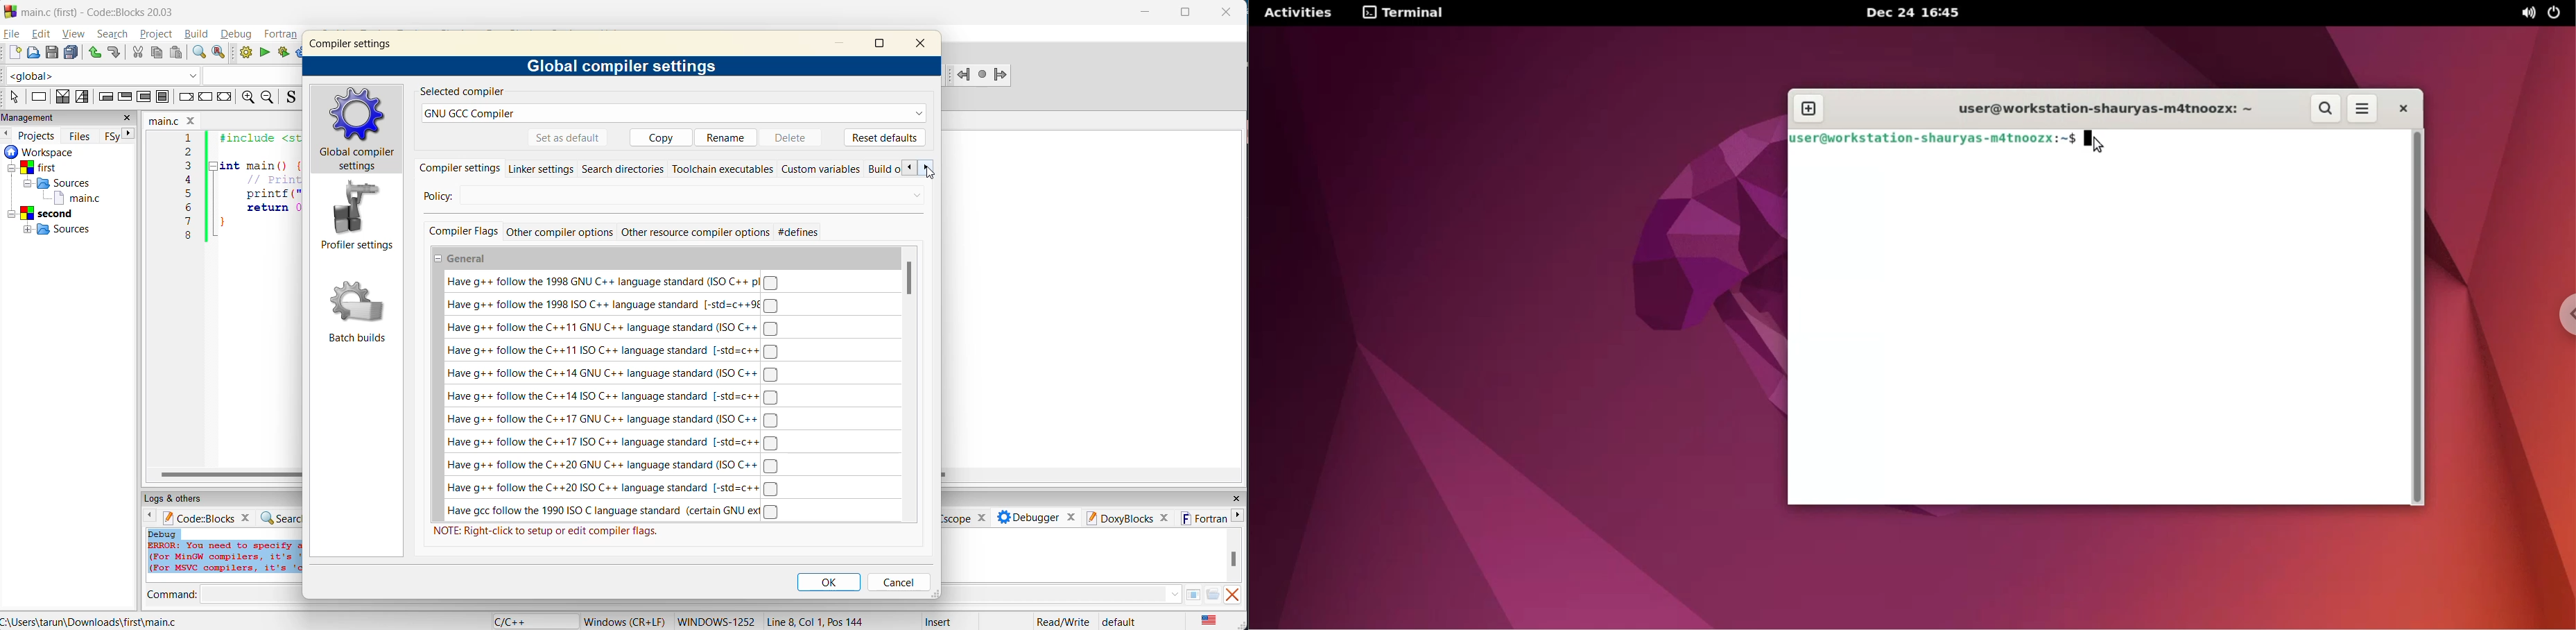  What do you see at coordinates (569, 138) in the screenshot?
I see `set as default` at bounding box center [569, 138].